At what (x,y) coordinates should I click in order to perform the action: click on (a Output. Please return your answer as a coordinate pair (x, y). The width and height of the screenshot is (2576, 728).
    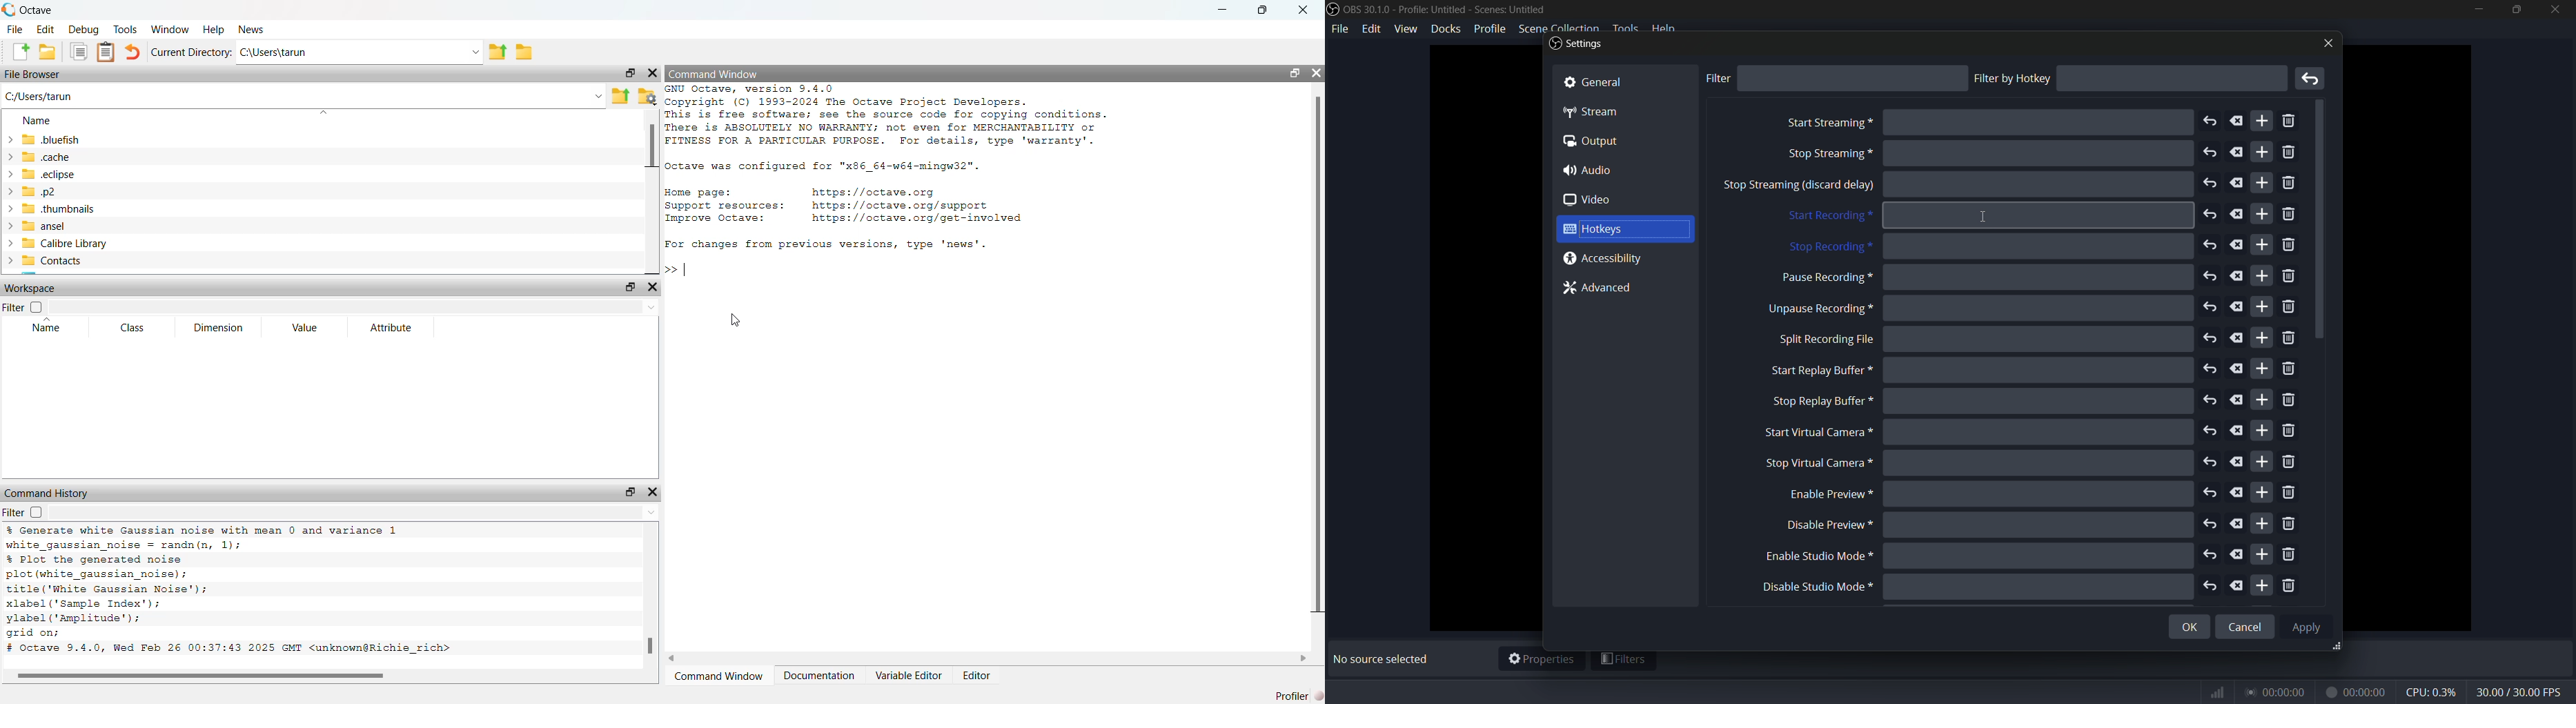
    Looking at the image, I should click on (1593, 143).